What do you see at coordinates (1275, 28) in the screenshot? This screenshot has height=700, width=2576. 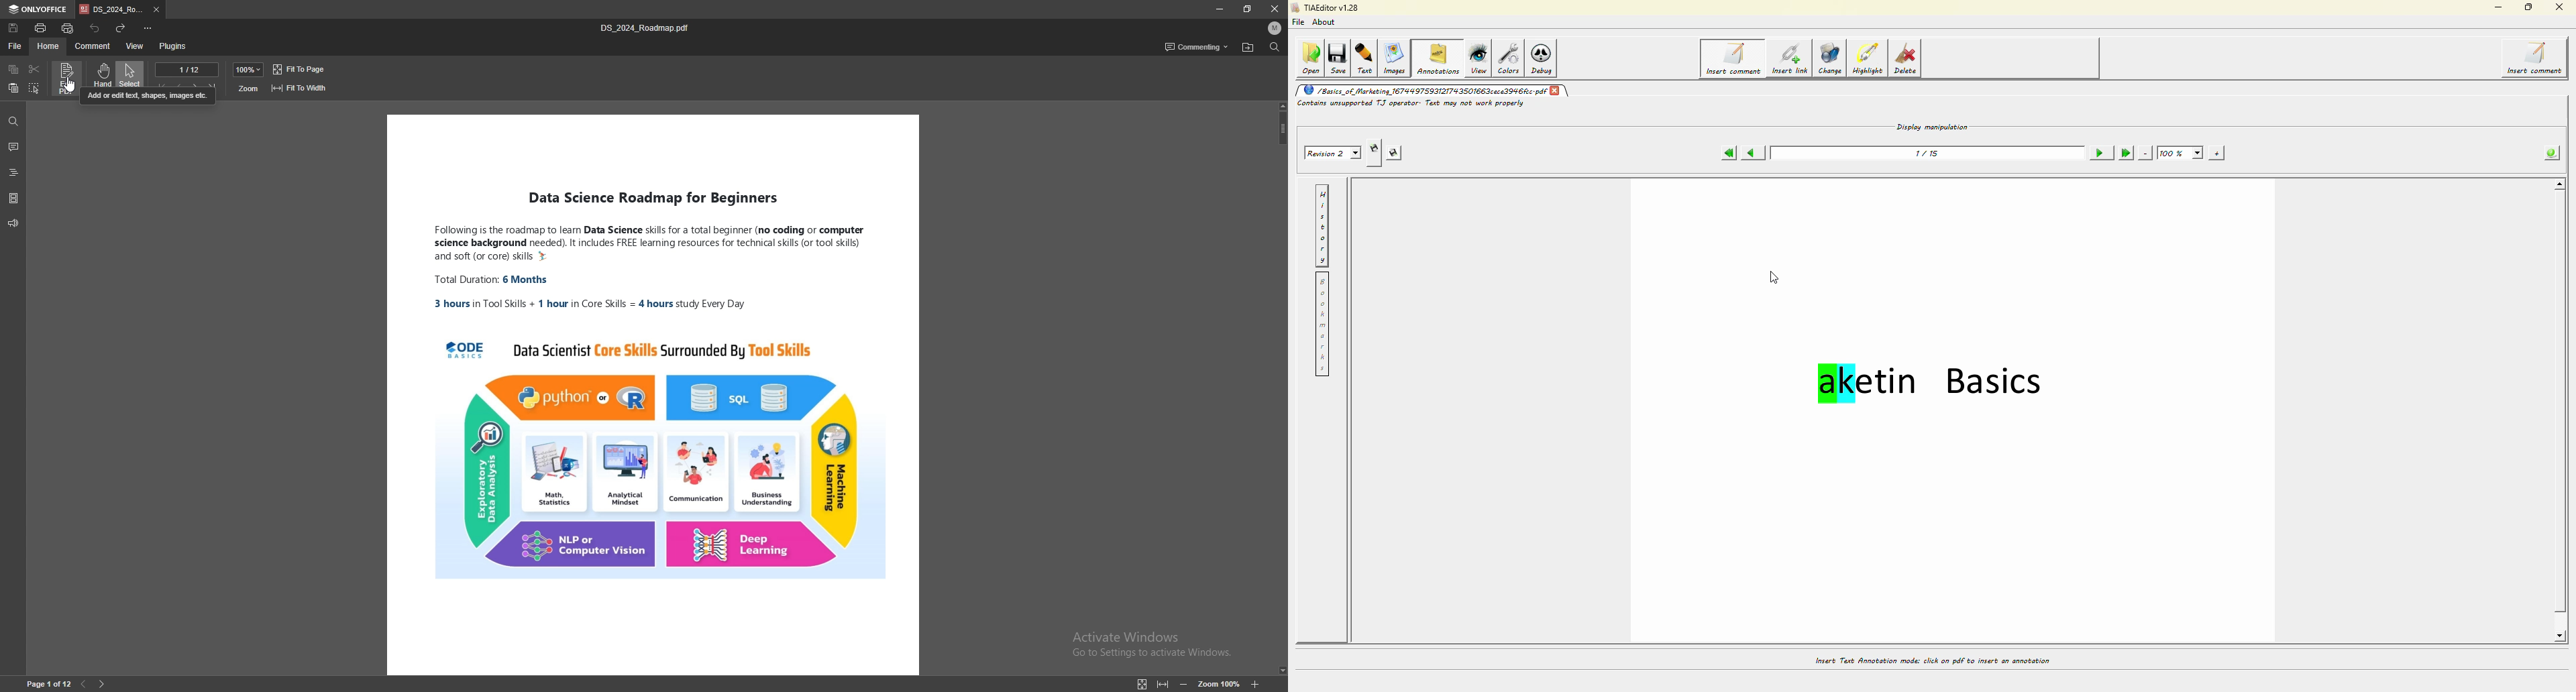 I see `profile` at bounding box center [1275, 28].